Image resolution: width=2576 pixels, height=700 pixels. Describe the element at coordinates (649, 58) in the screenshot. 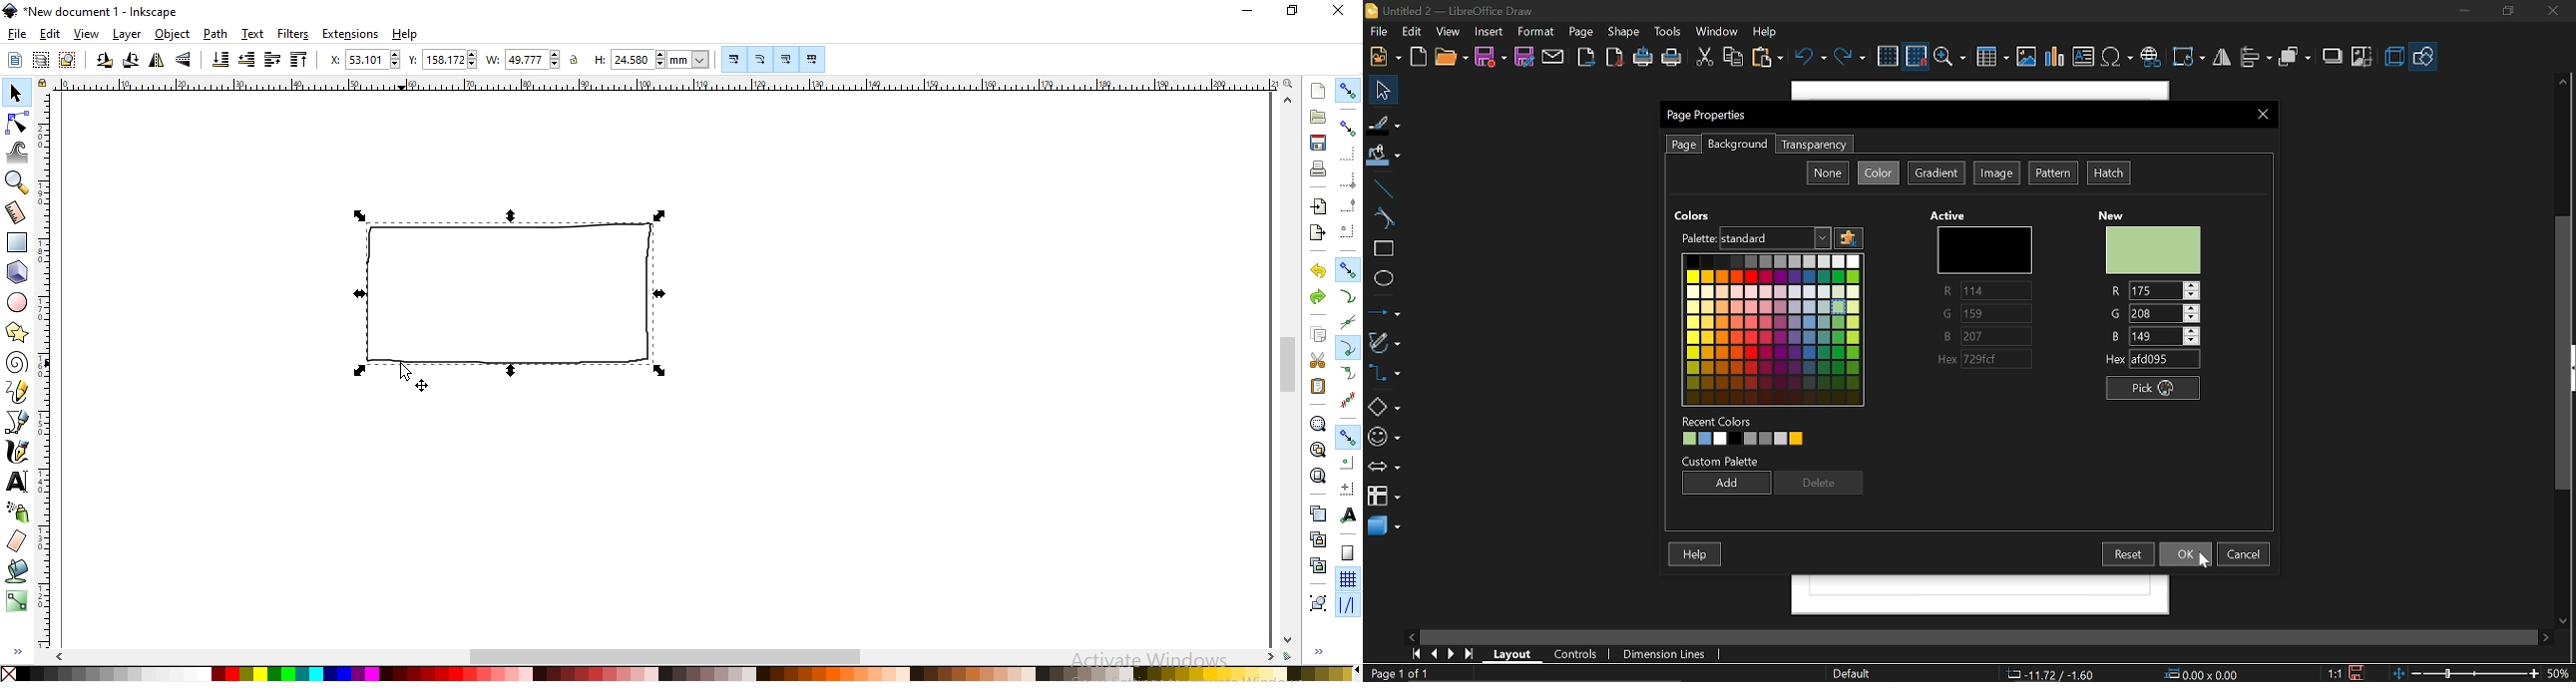

I see `height of selection` at that location.